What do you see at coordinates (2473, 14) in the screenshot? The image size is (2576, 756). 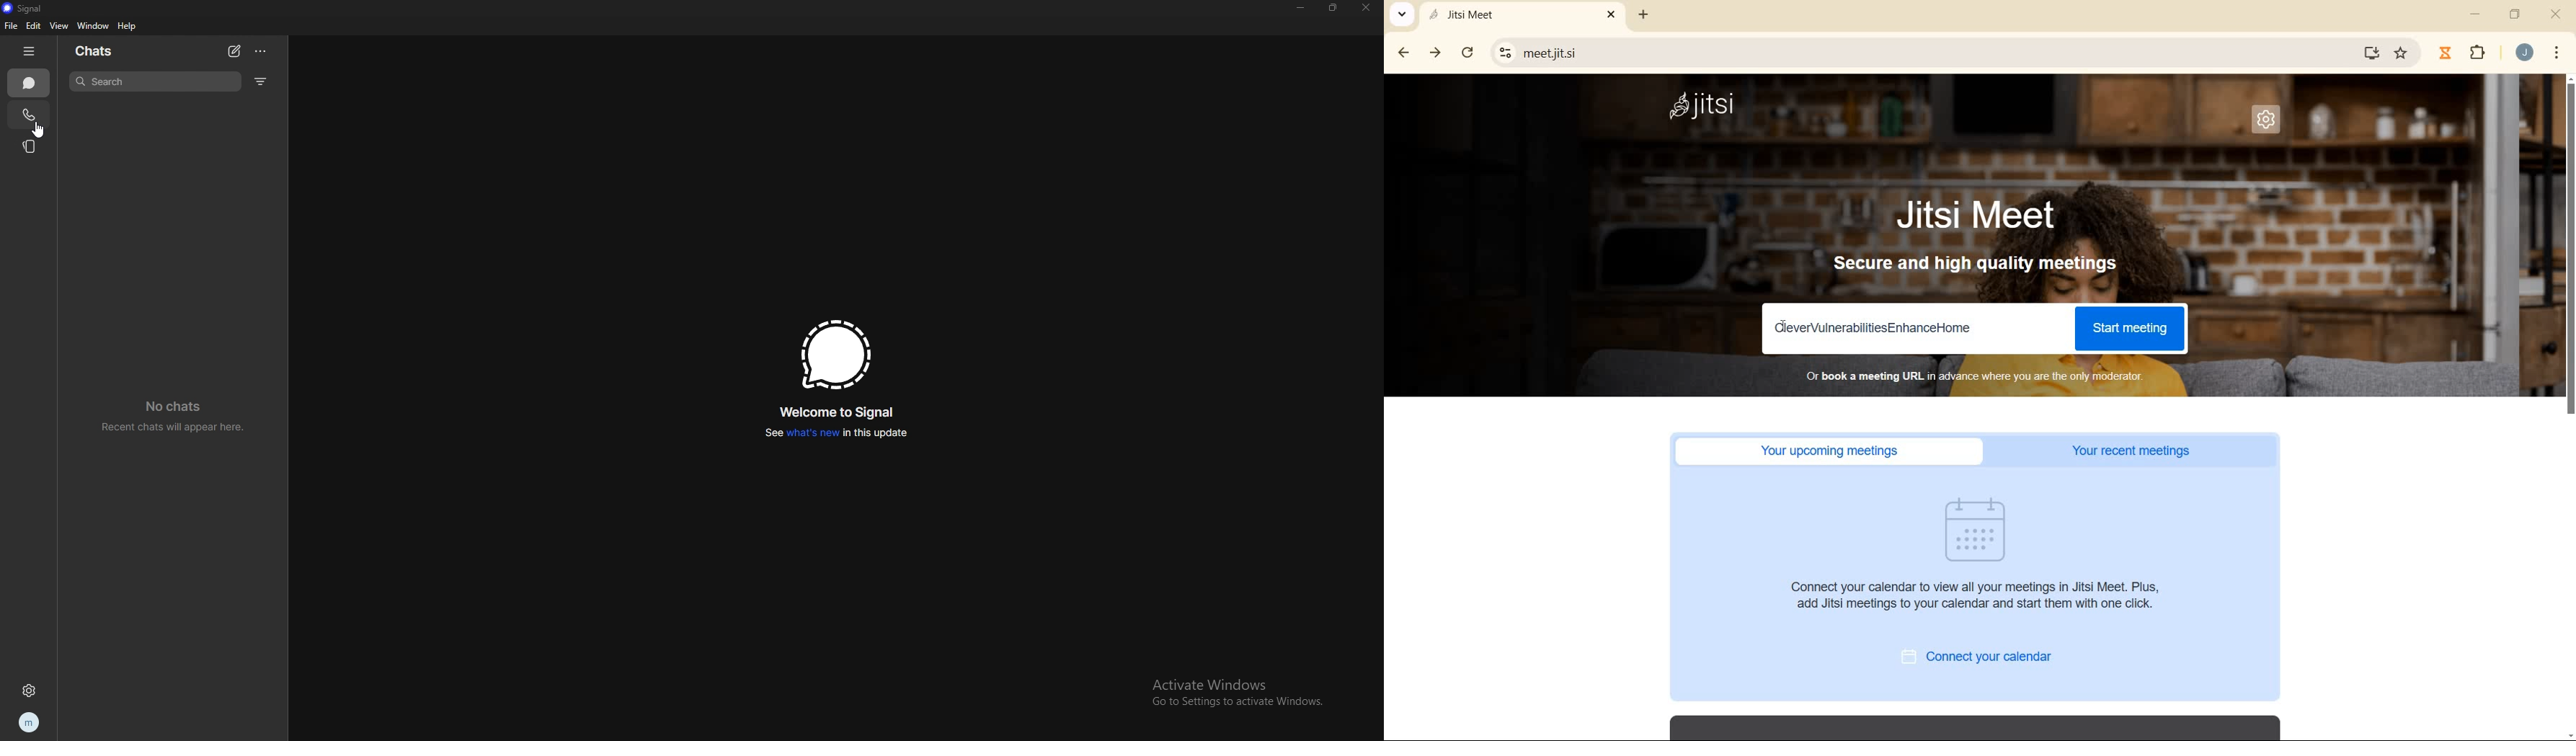 I see `MINIMIZE` at bounding box center [2473, 14].